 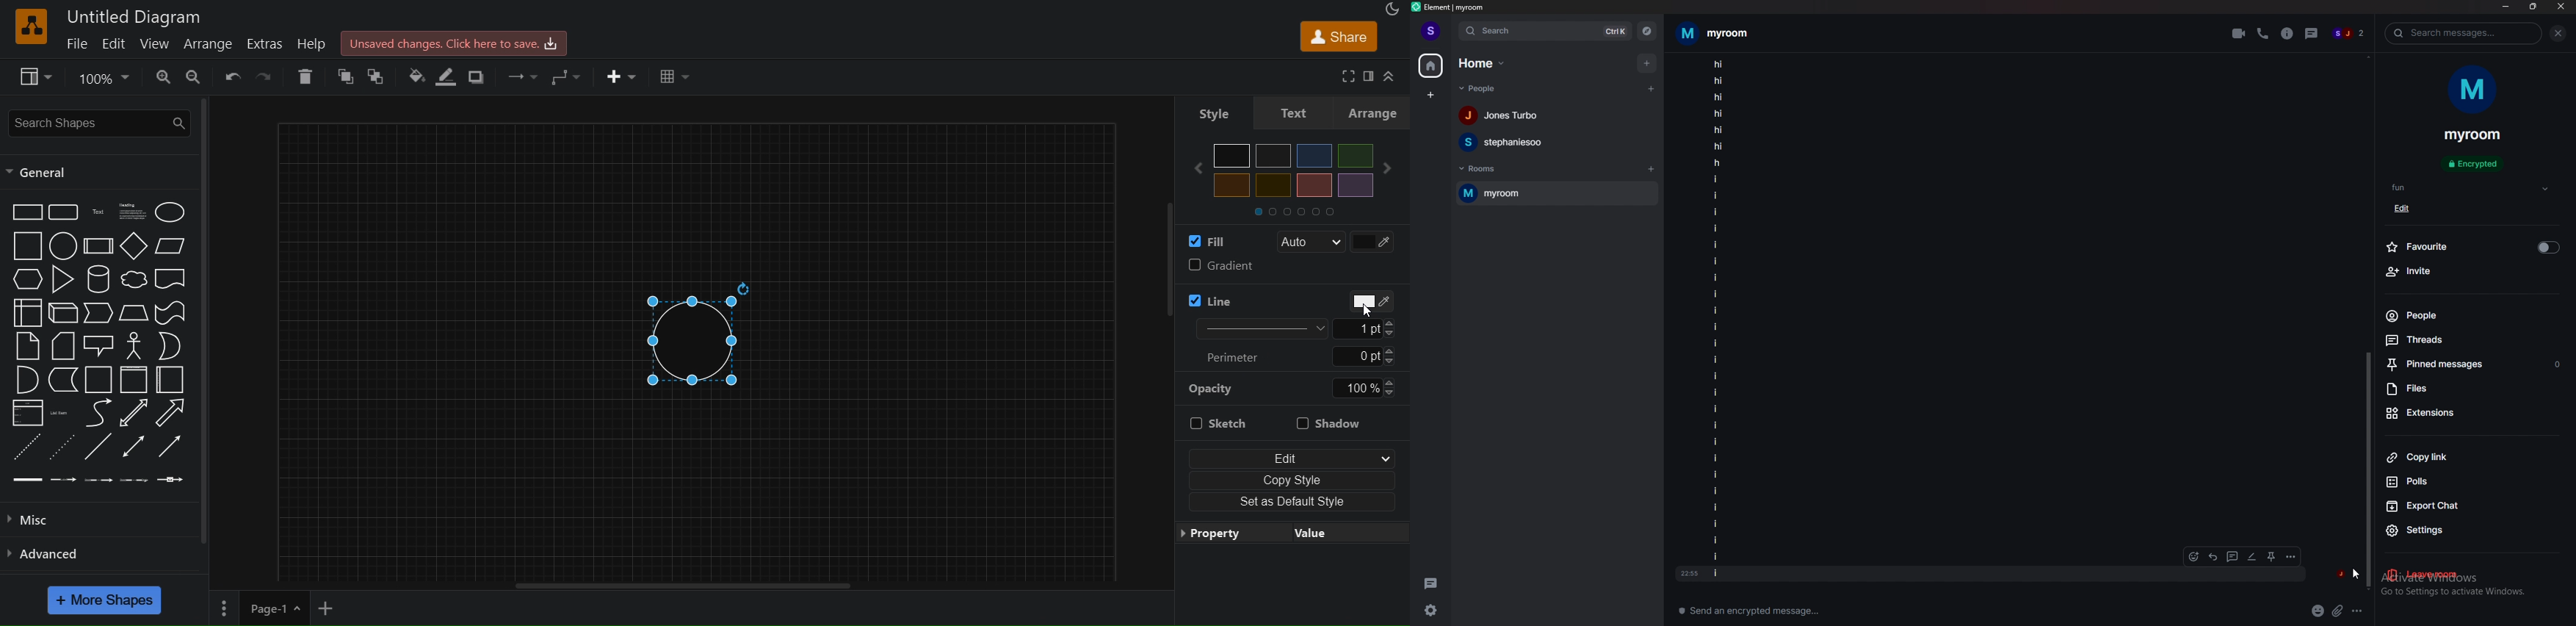 I want to click on Jordan Turbo, so click(x=1553, y=117).